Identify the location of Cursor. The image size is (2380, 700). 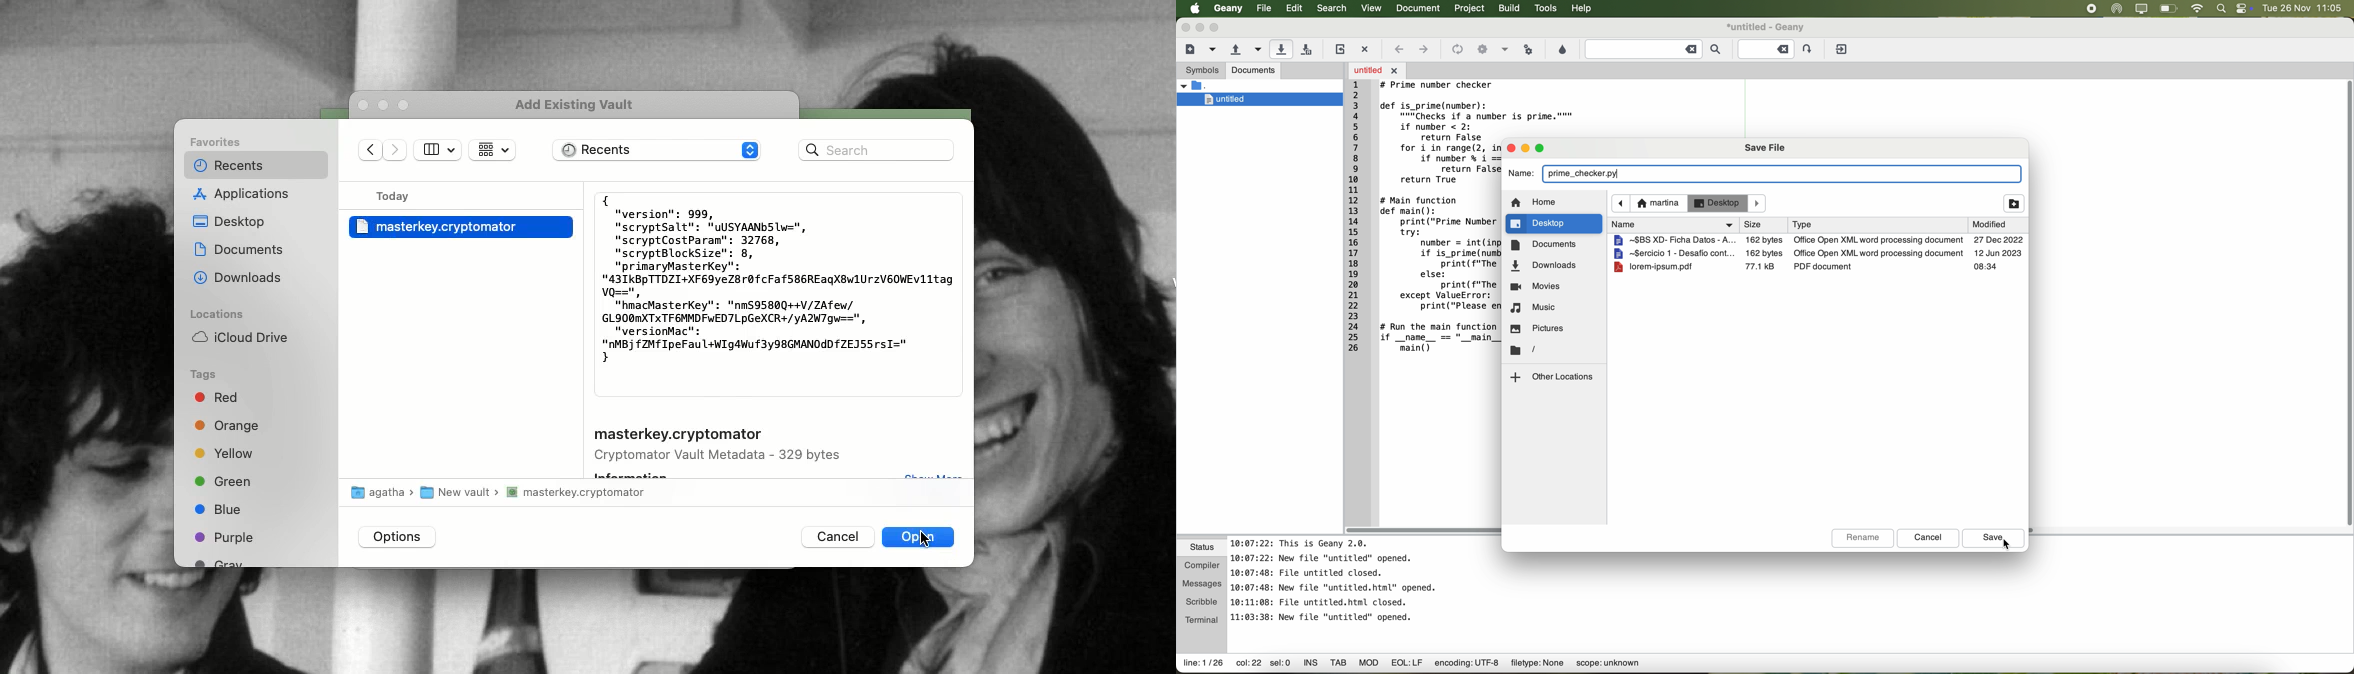
(925, 539).